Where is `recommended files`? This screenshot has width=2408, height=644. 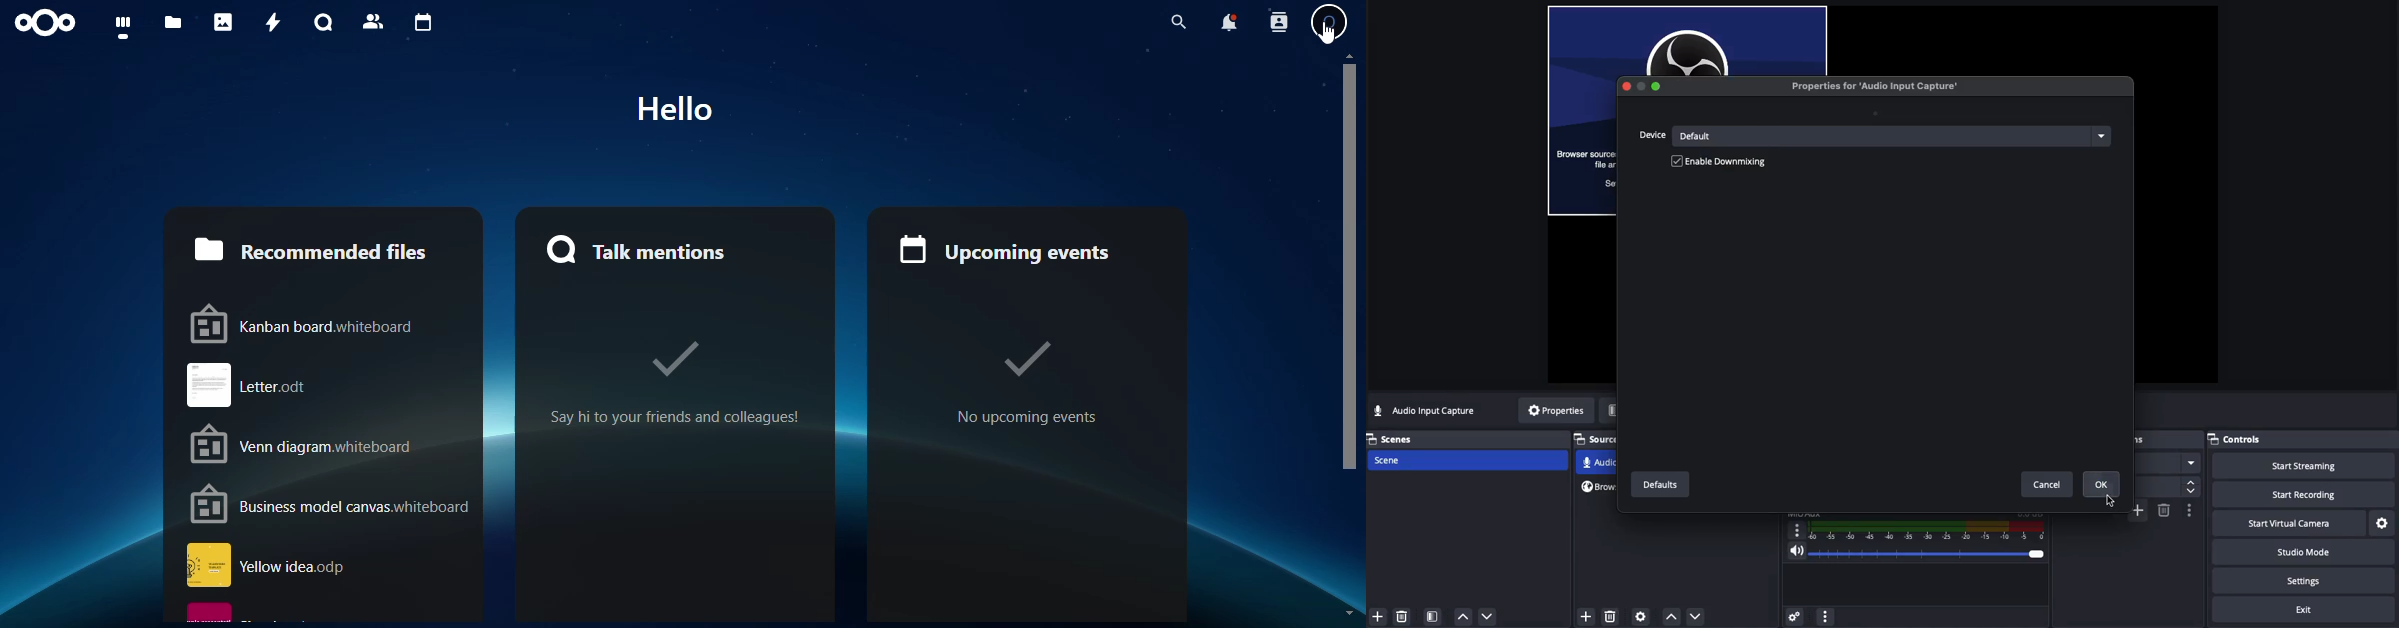 recommended files is located at coordinates (323, 248).